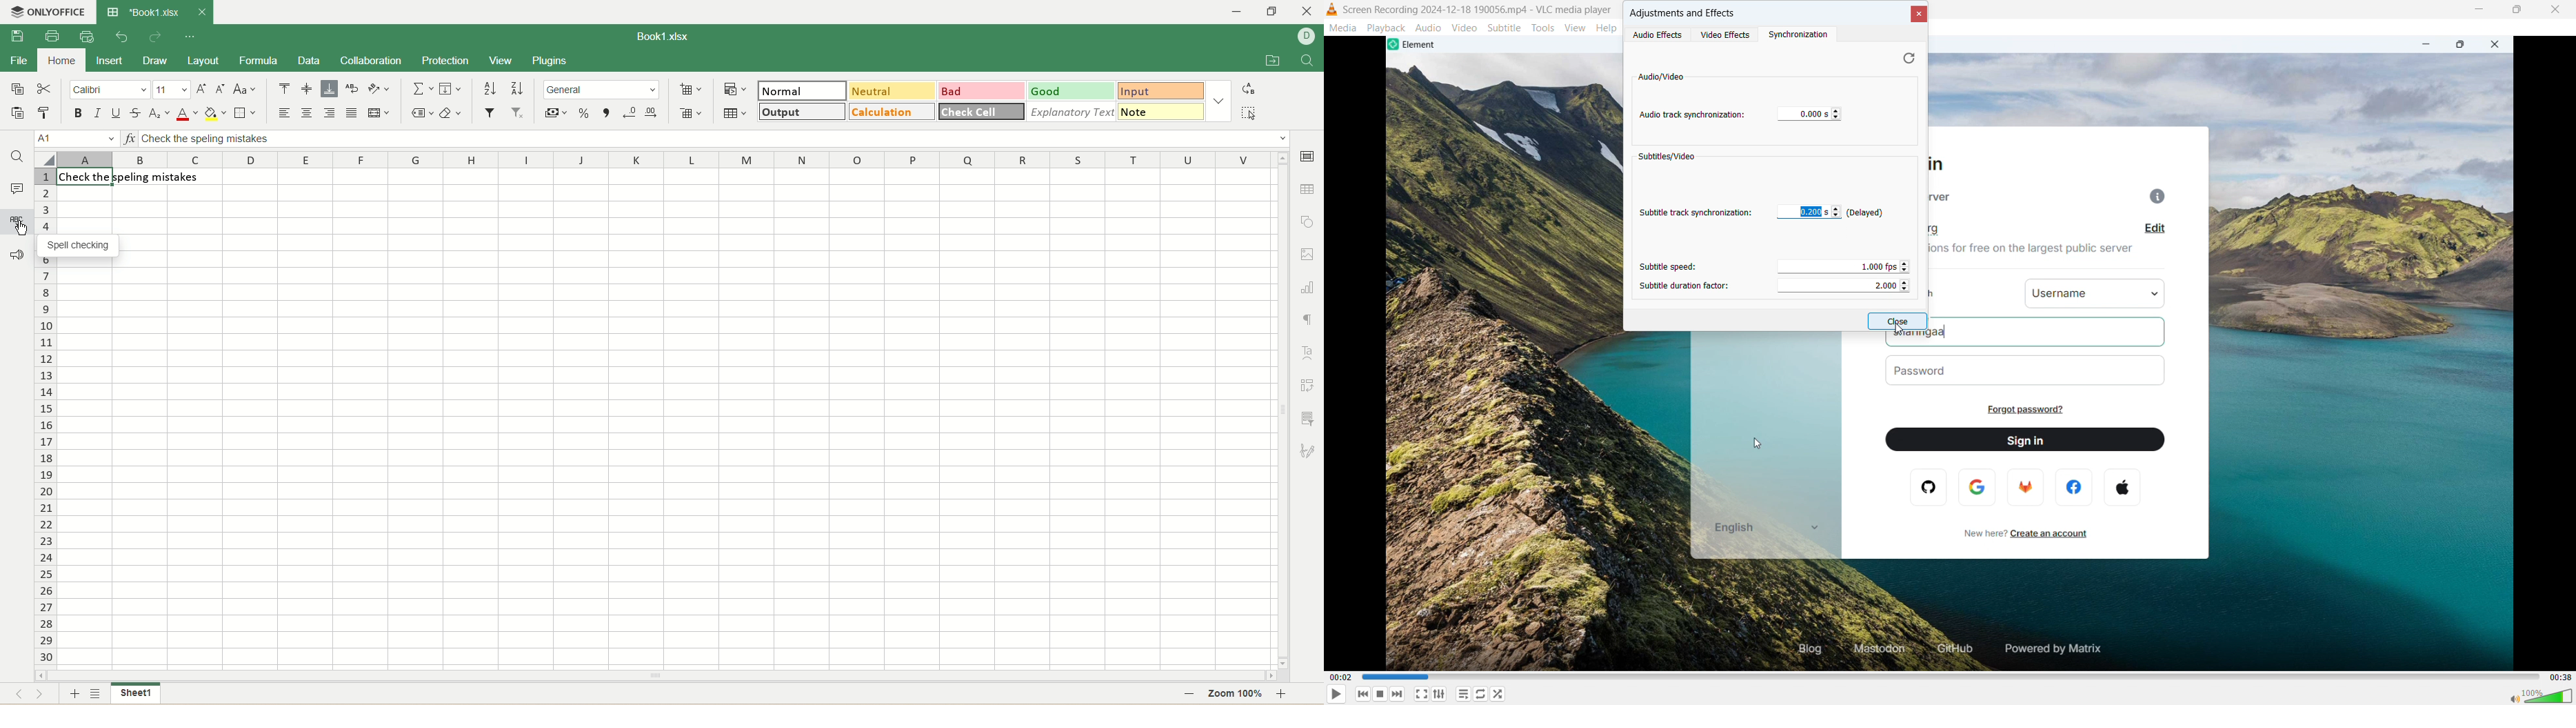 The width and height of the screenshot is (2576, 728). What do you see at coordinates (20, 61) in the screenshot?
I see `file` at bounding box center [20, 61].